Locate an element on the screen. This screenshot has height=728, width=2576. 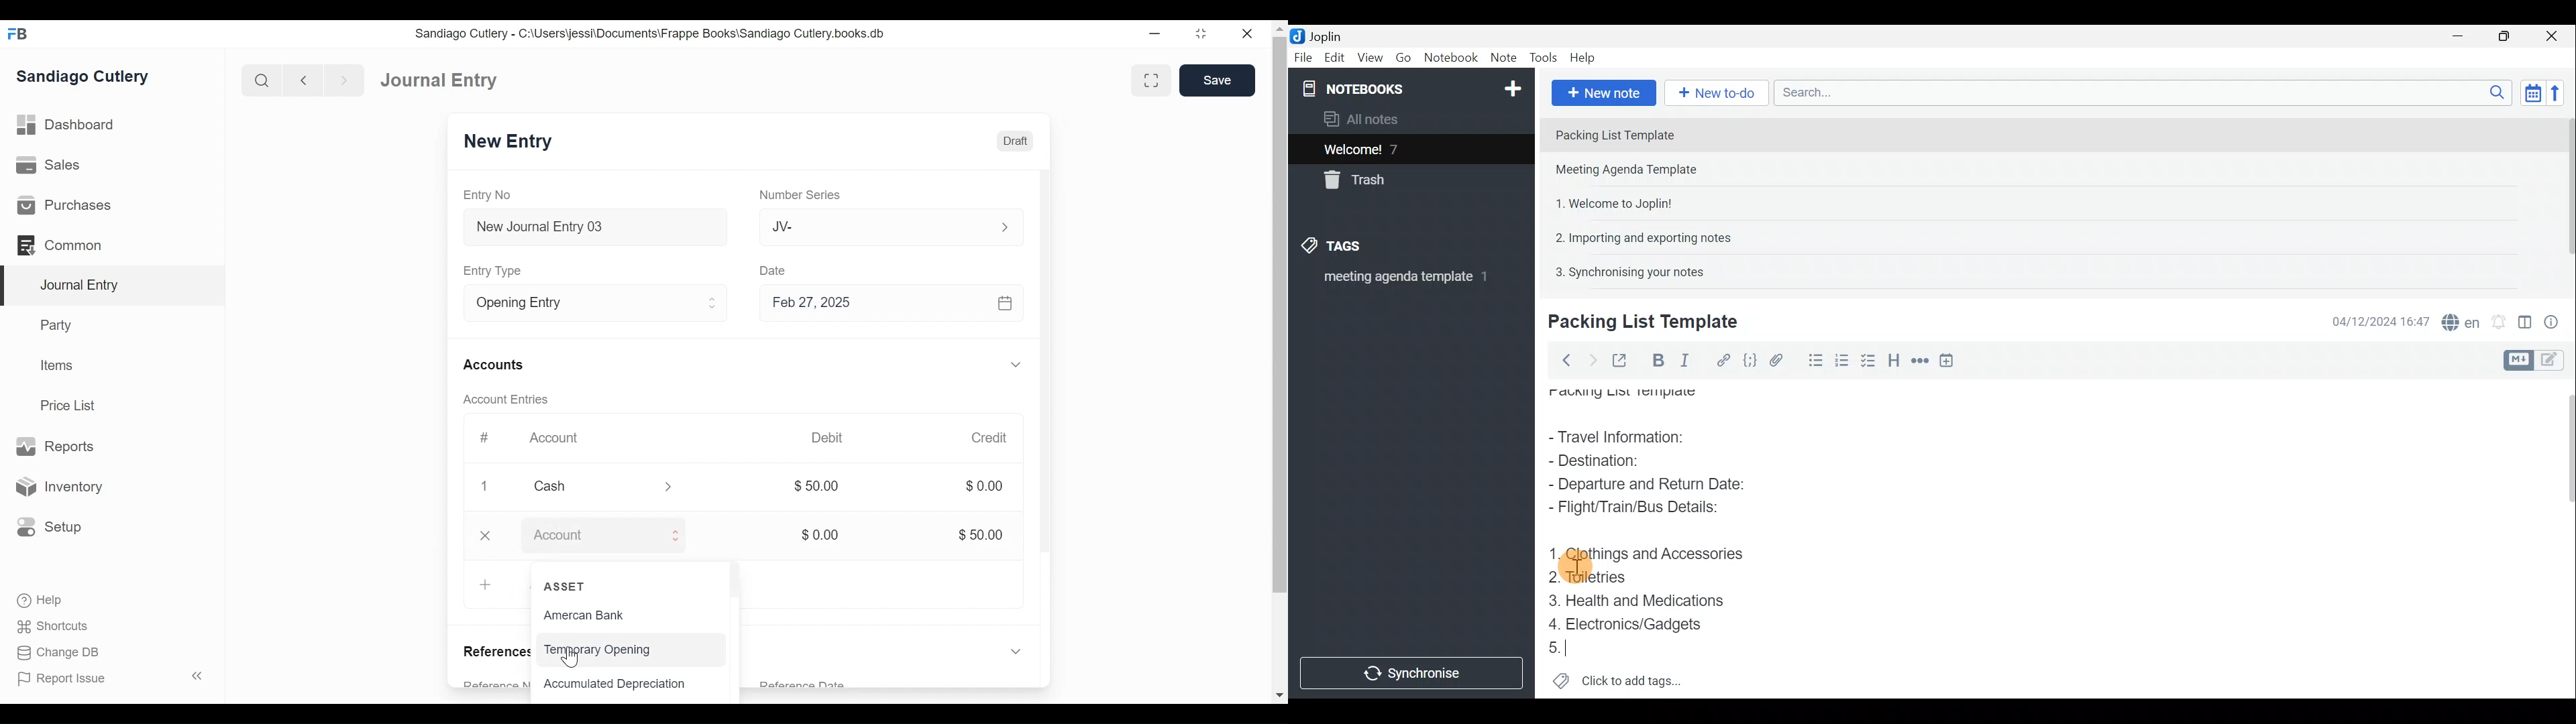
Note 2 is located at coordinates (1640, 171).